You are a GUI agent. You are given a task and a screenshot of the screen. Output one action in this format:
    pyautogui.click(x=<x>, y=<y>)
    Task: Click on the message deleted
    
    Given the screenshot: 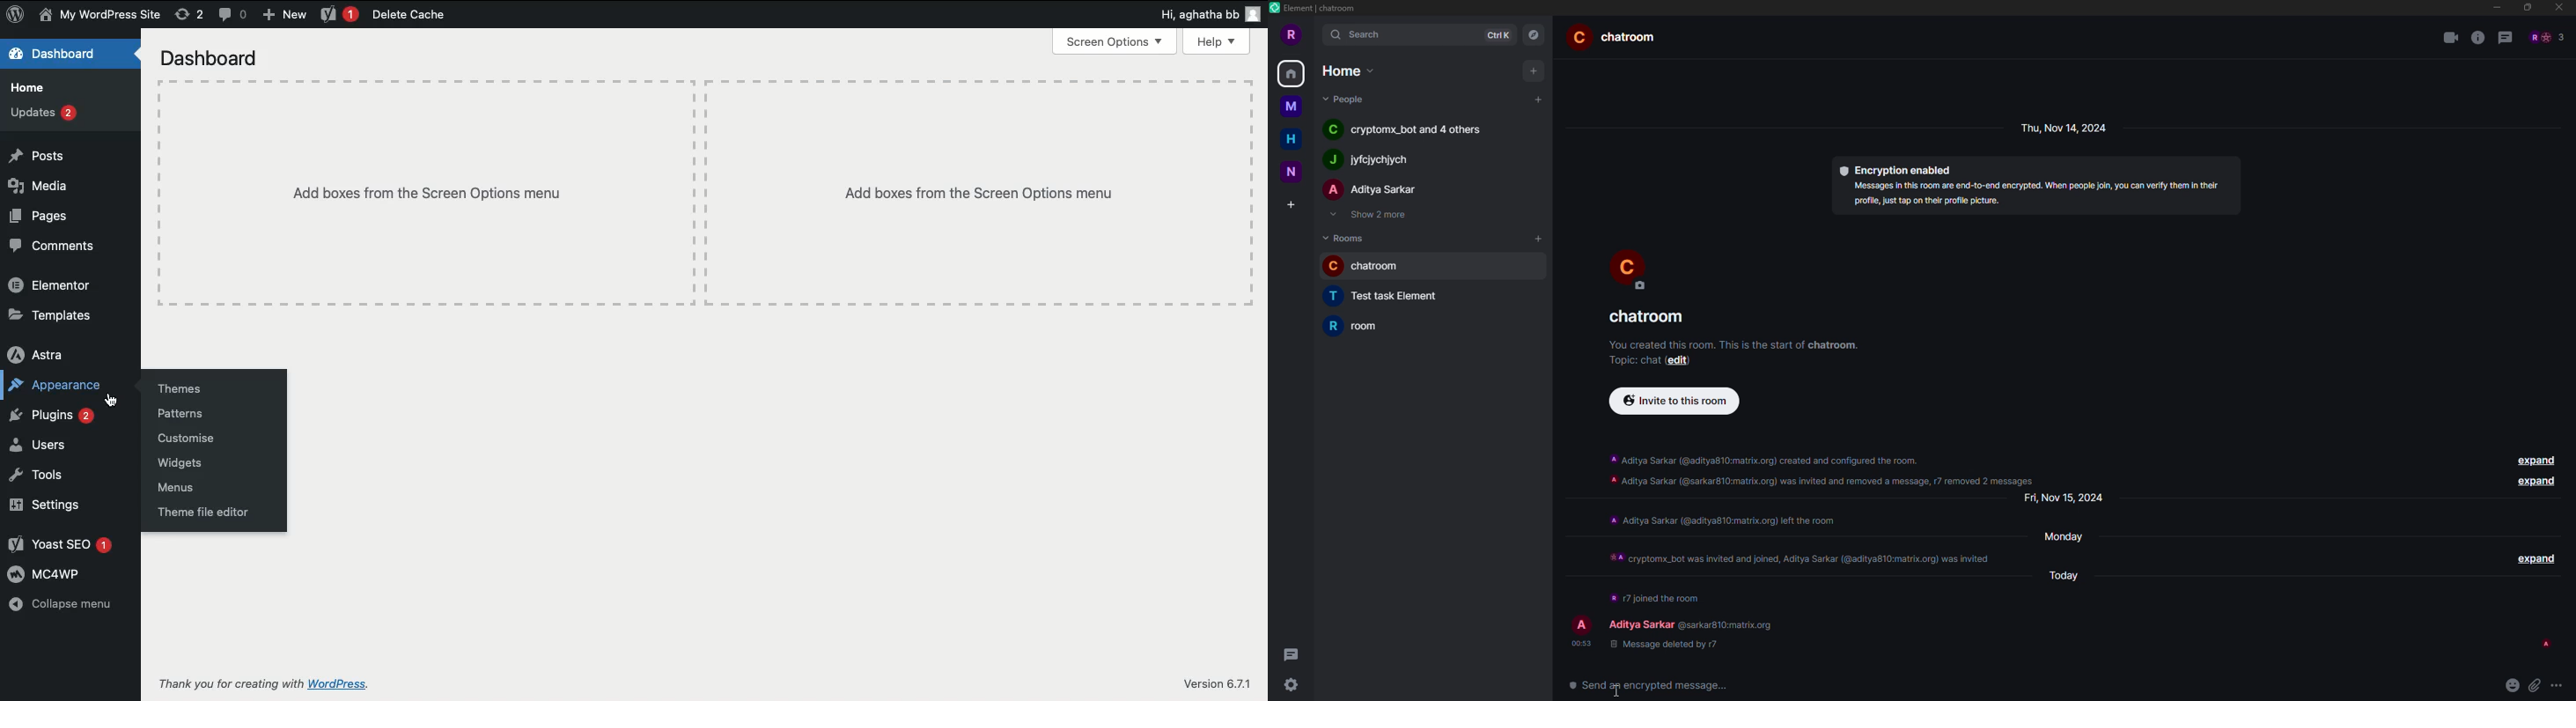 What is the action you would take?
    pyautogui.click(x=1662, y=644)
    